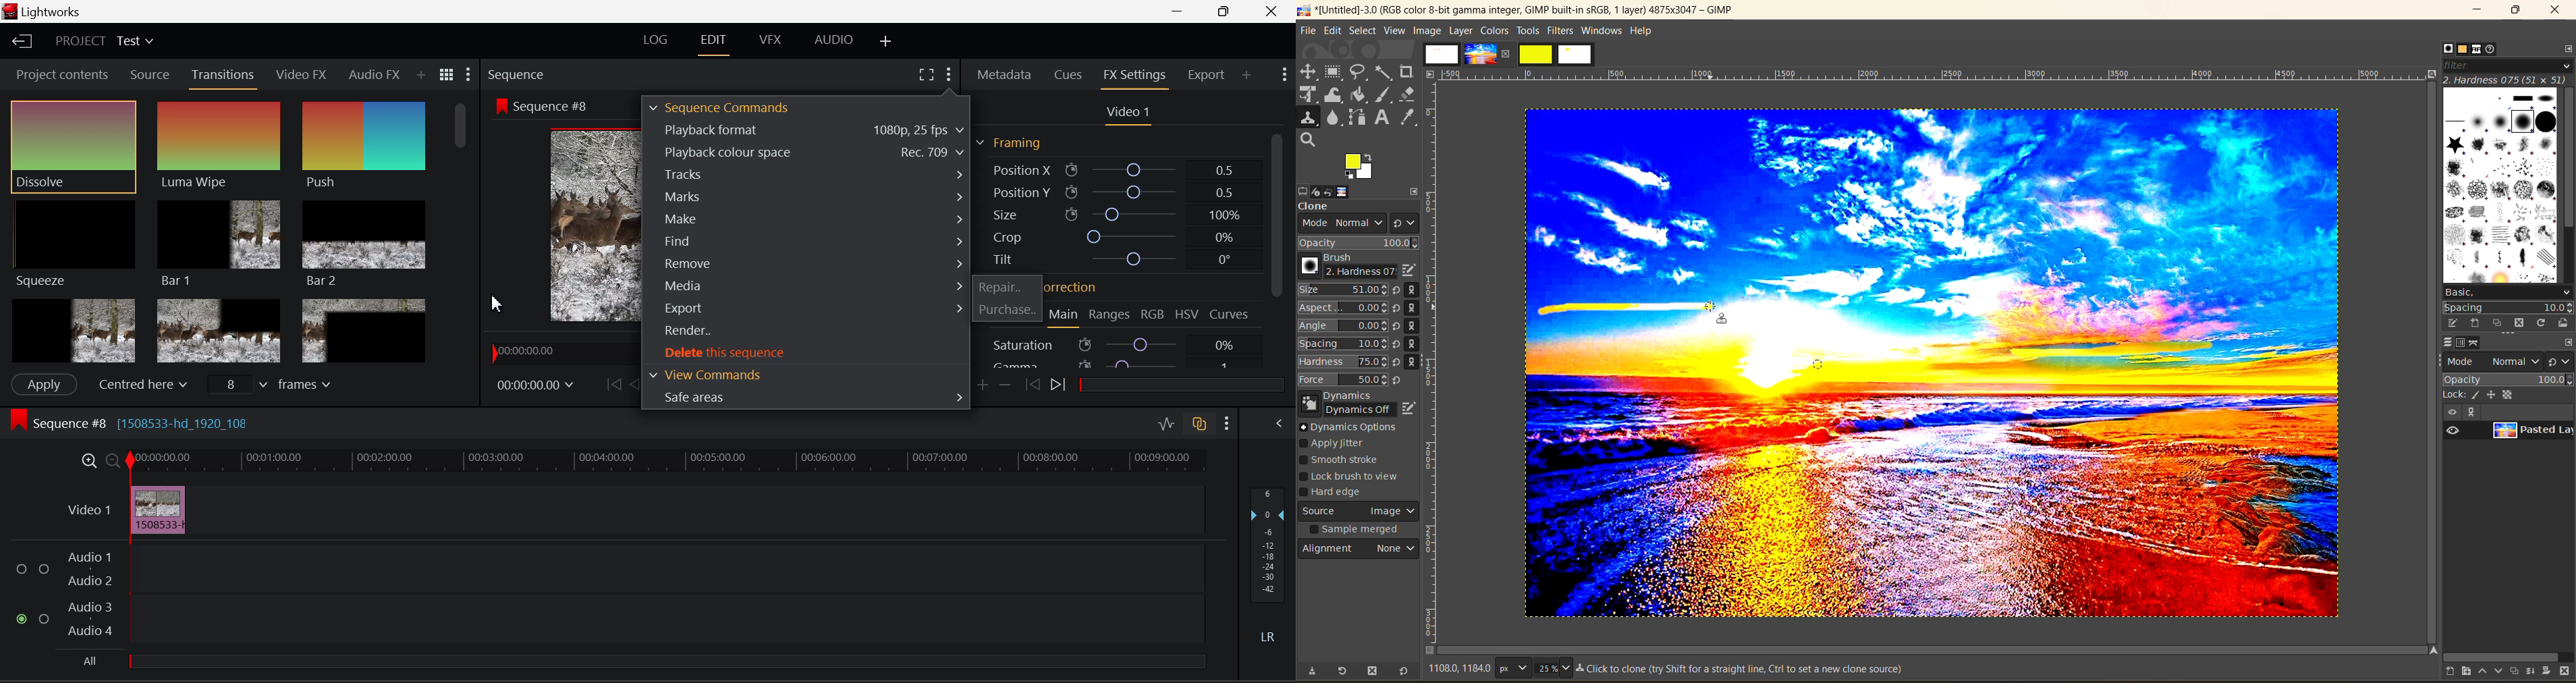  I want to click on metadata, so click(1743, 670).